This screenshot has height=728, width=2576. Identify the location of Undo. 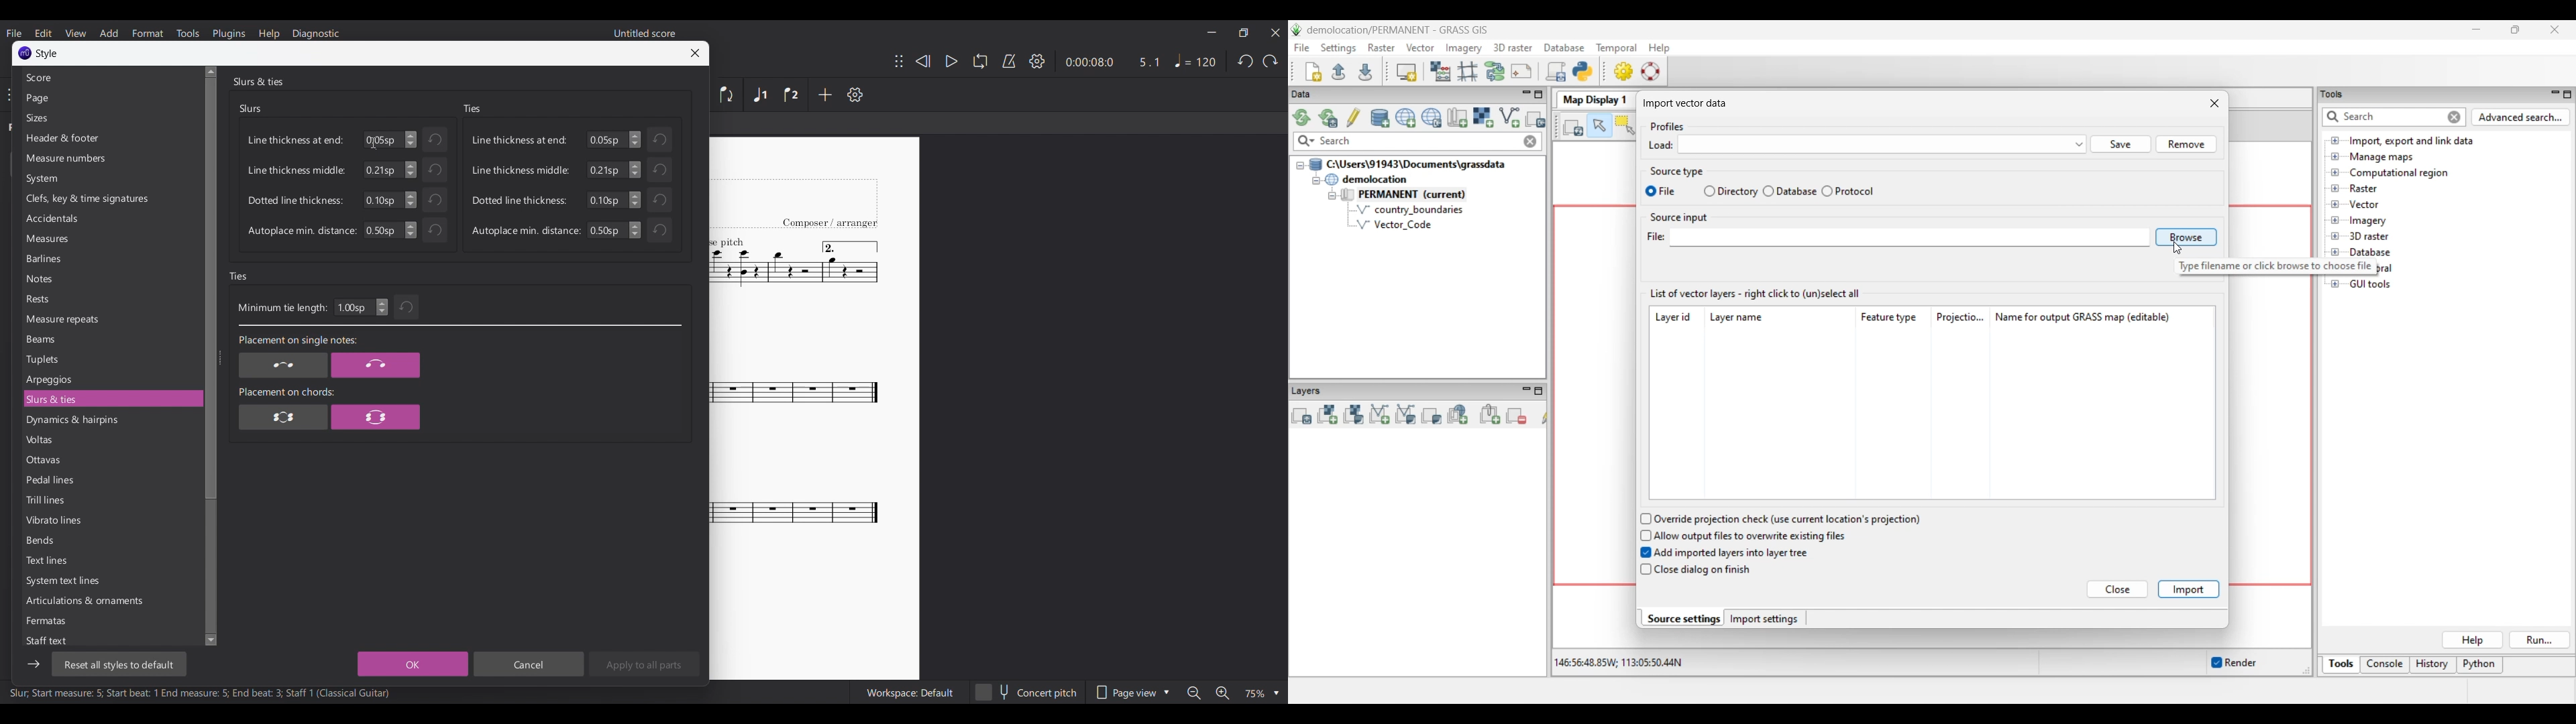
(659, 200).